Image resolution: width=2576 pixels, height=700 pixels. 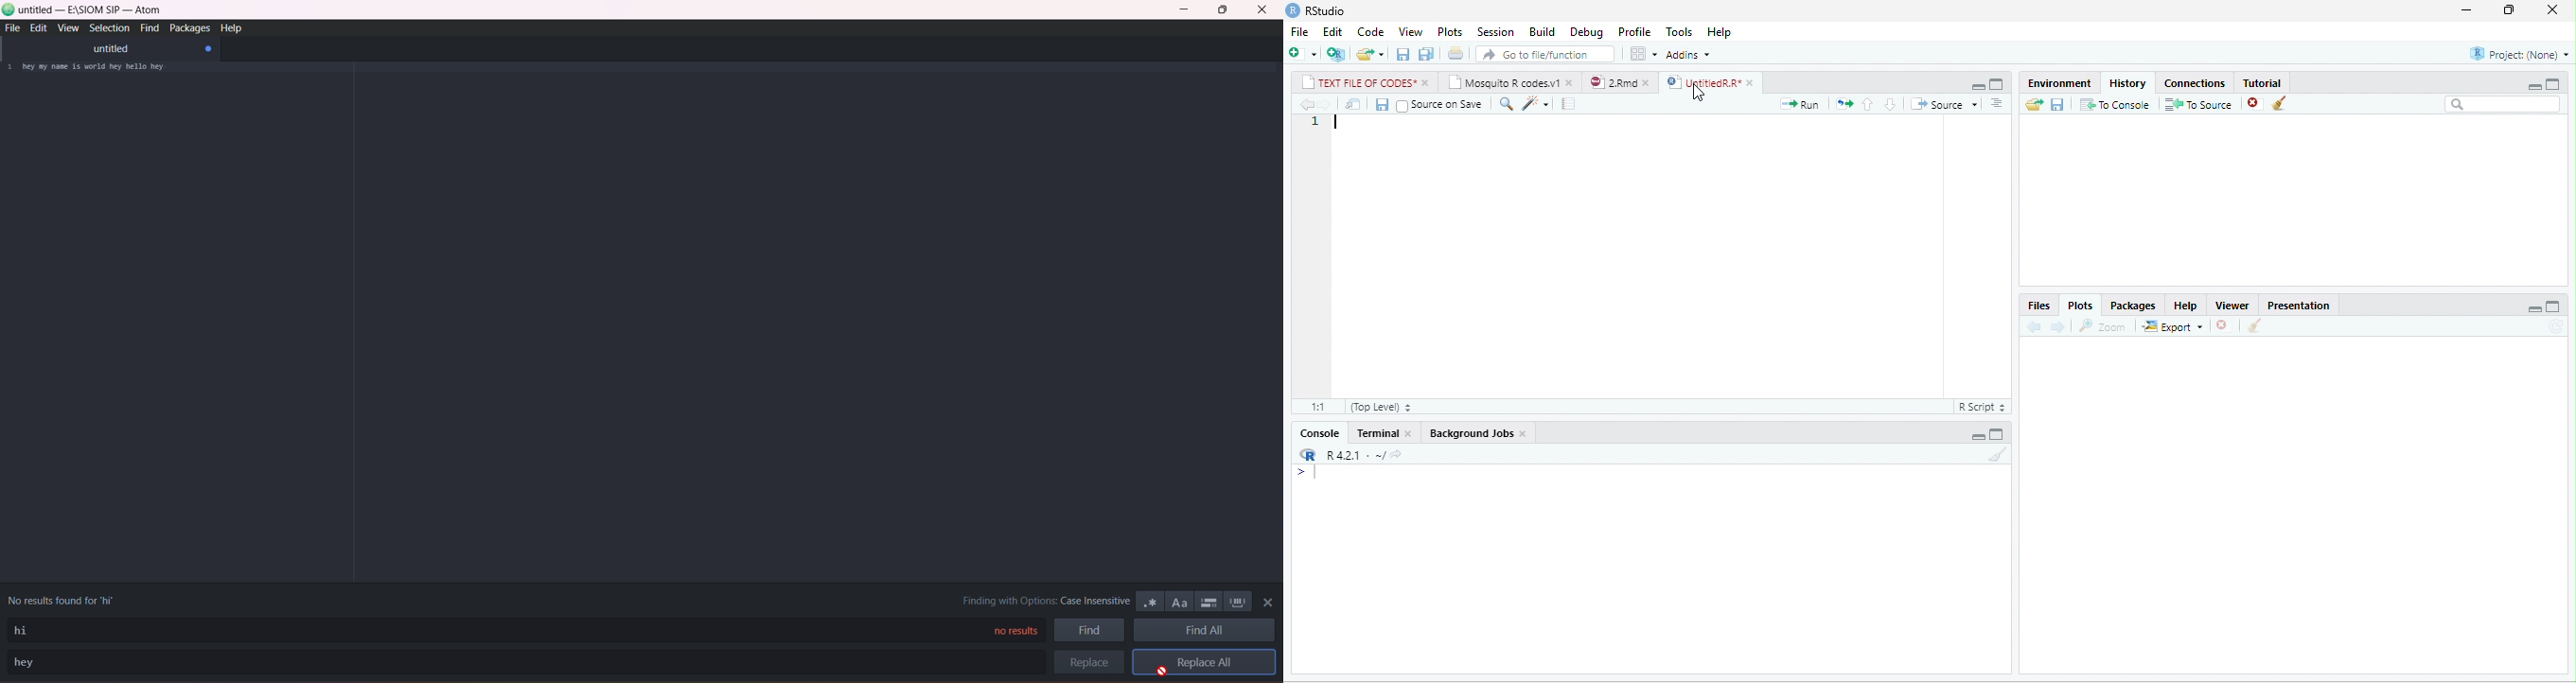 What do you see at coordinates (1470, 432) in the screenshot?
I see `Background Jobs` at bounding box center [1470, 432].